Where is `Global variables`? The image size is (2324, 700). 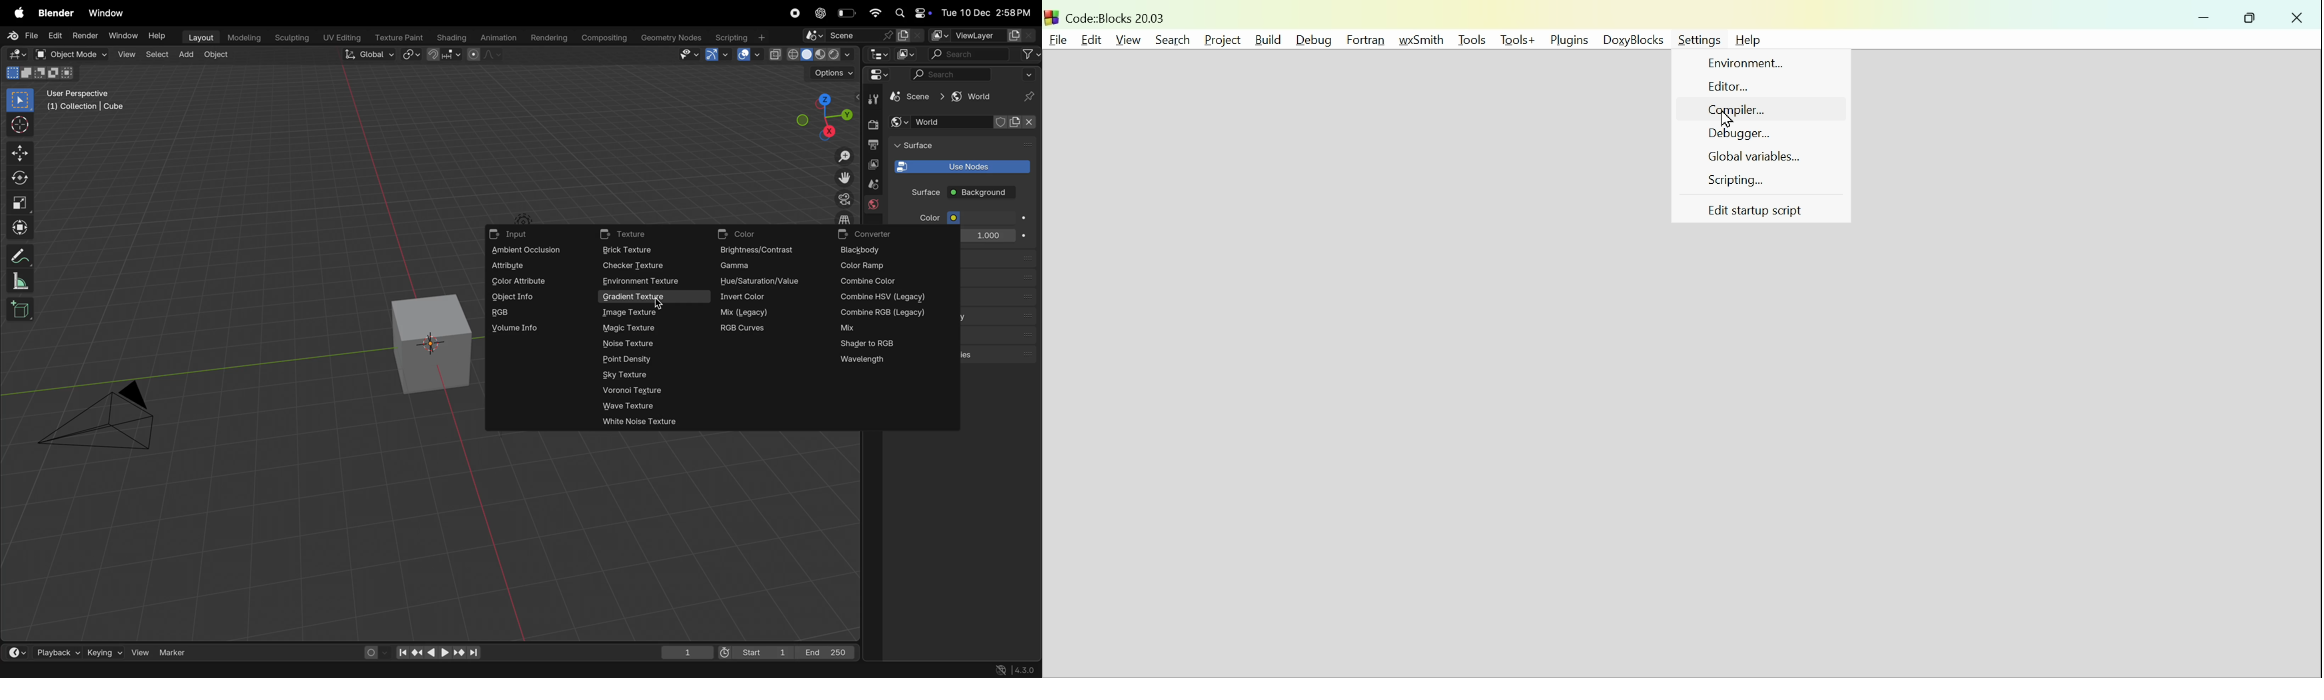
Global variables is located at coordinates (1755, 156).